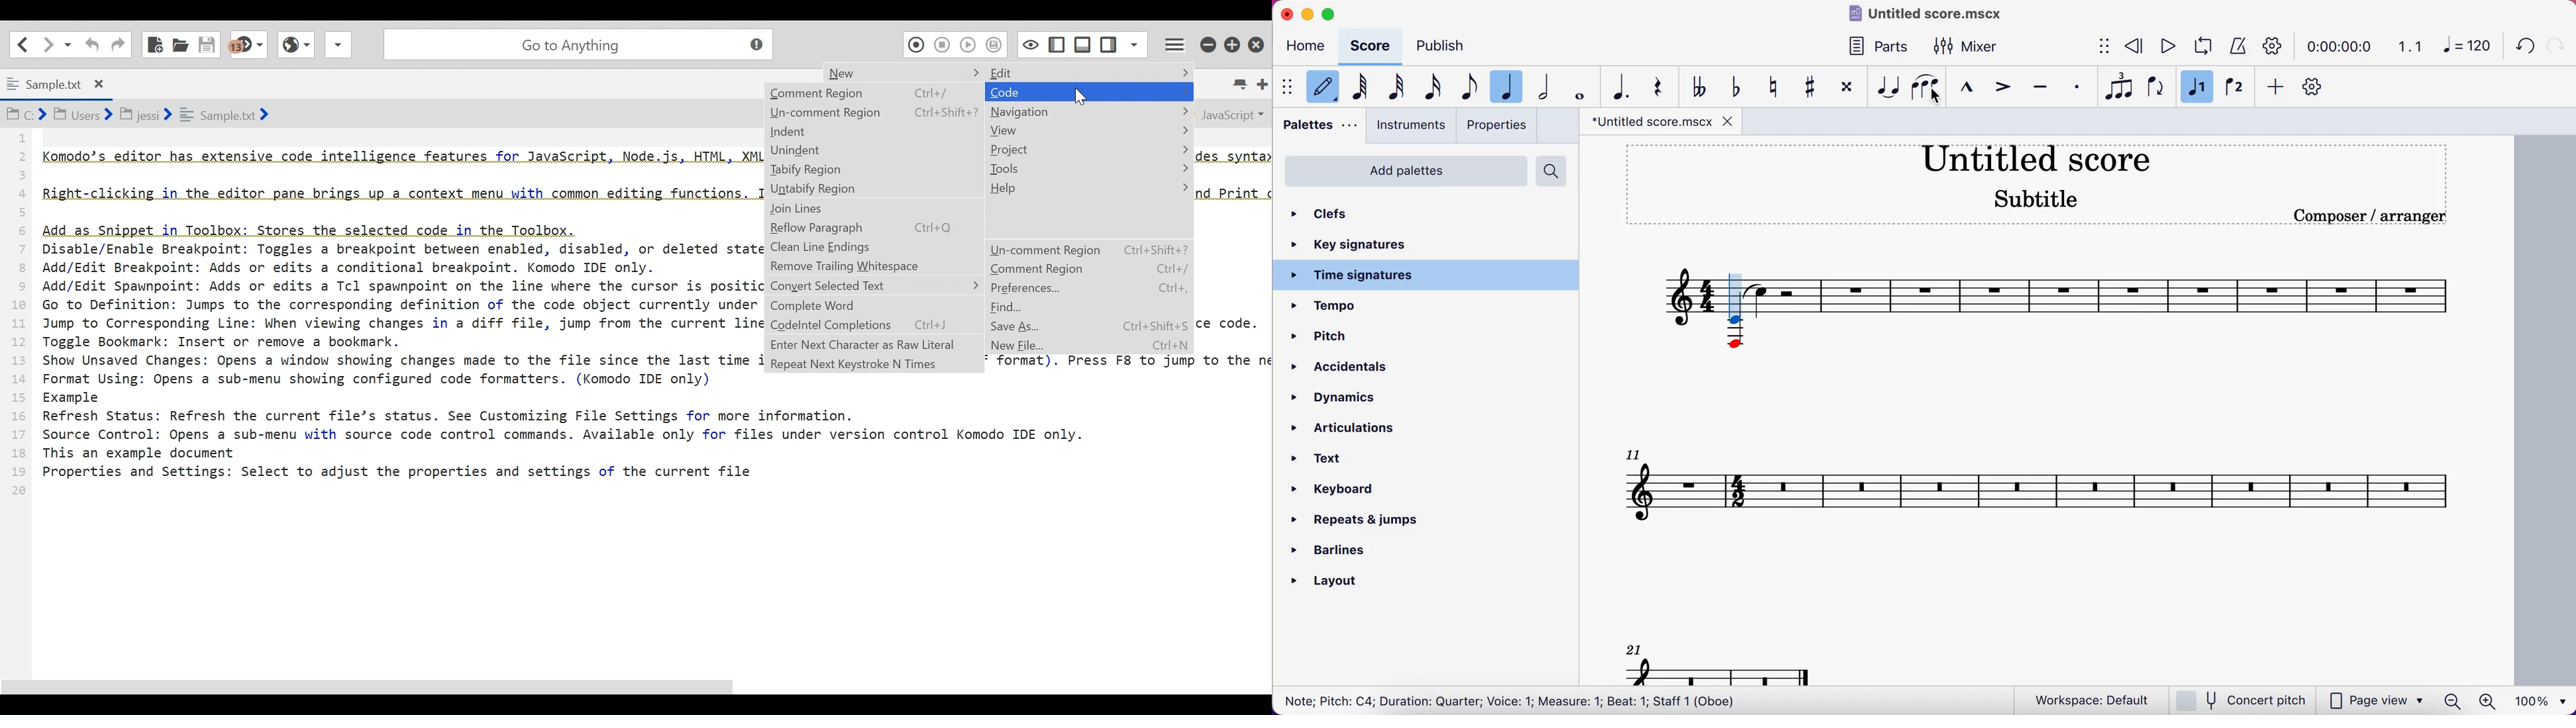 The height and width of the screenshot is (728, 2576). Describe the element at coordinates (1845, 90) in the screenshot. I see `toggle double sharp` at that location.